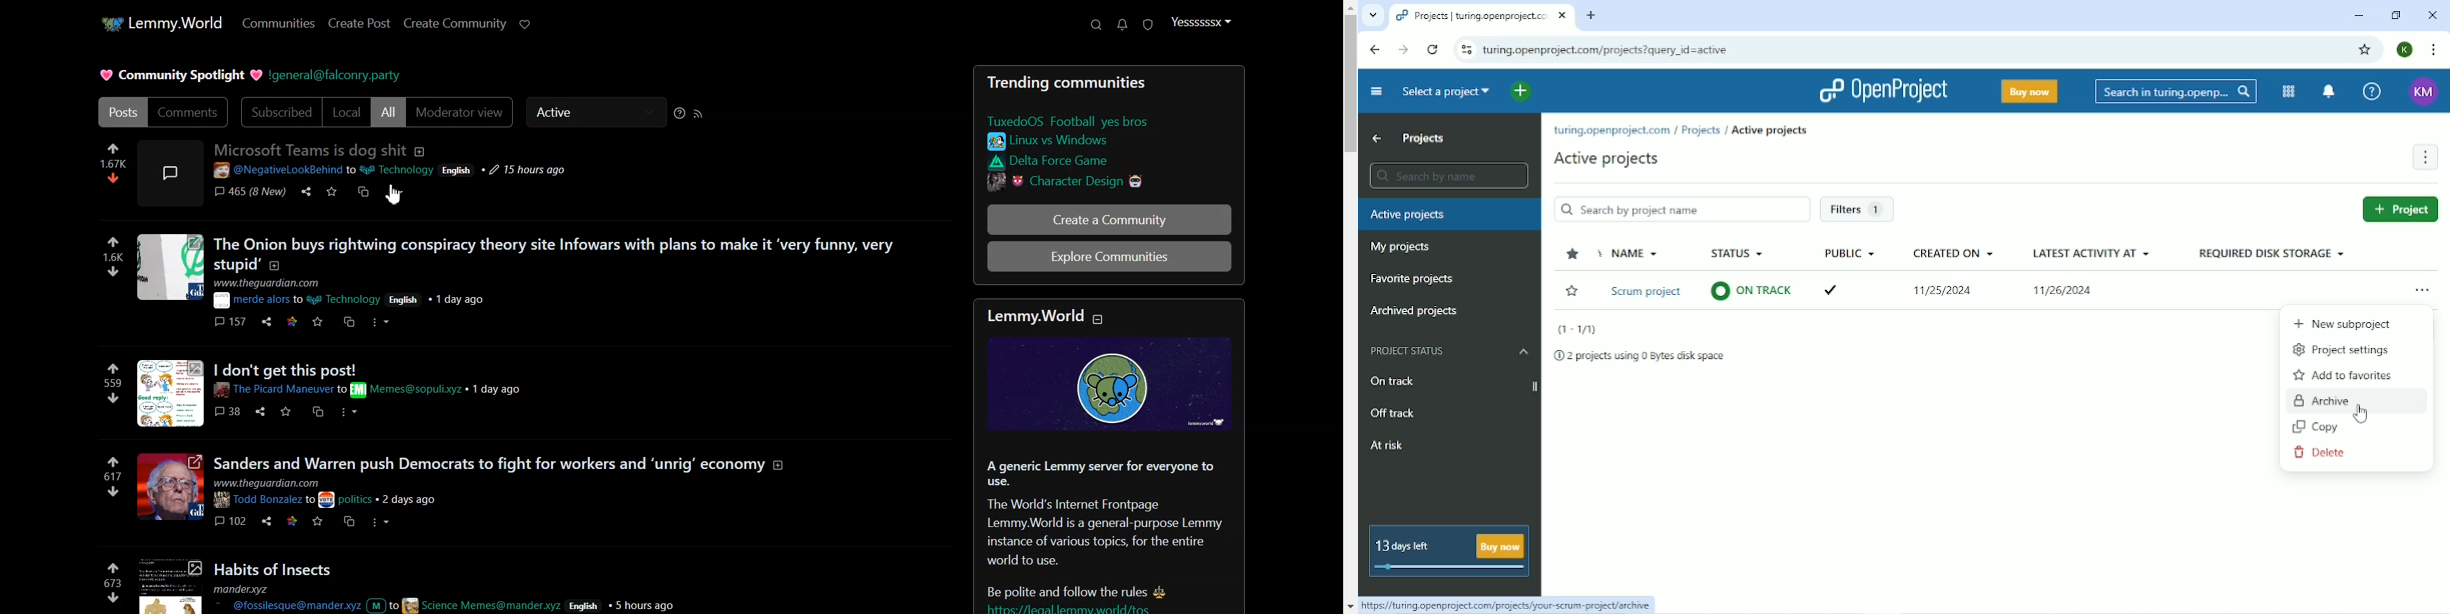  I want to click on Vertical scroll bar, so click(1349, 307).